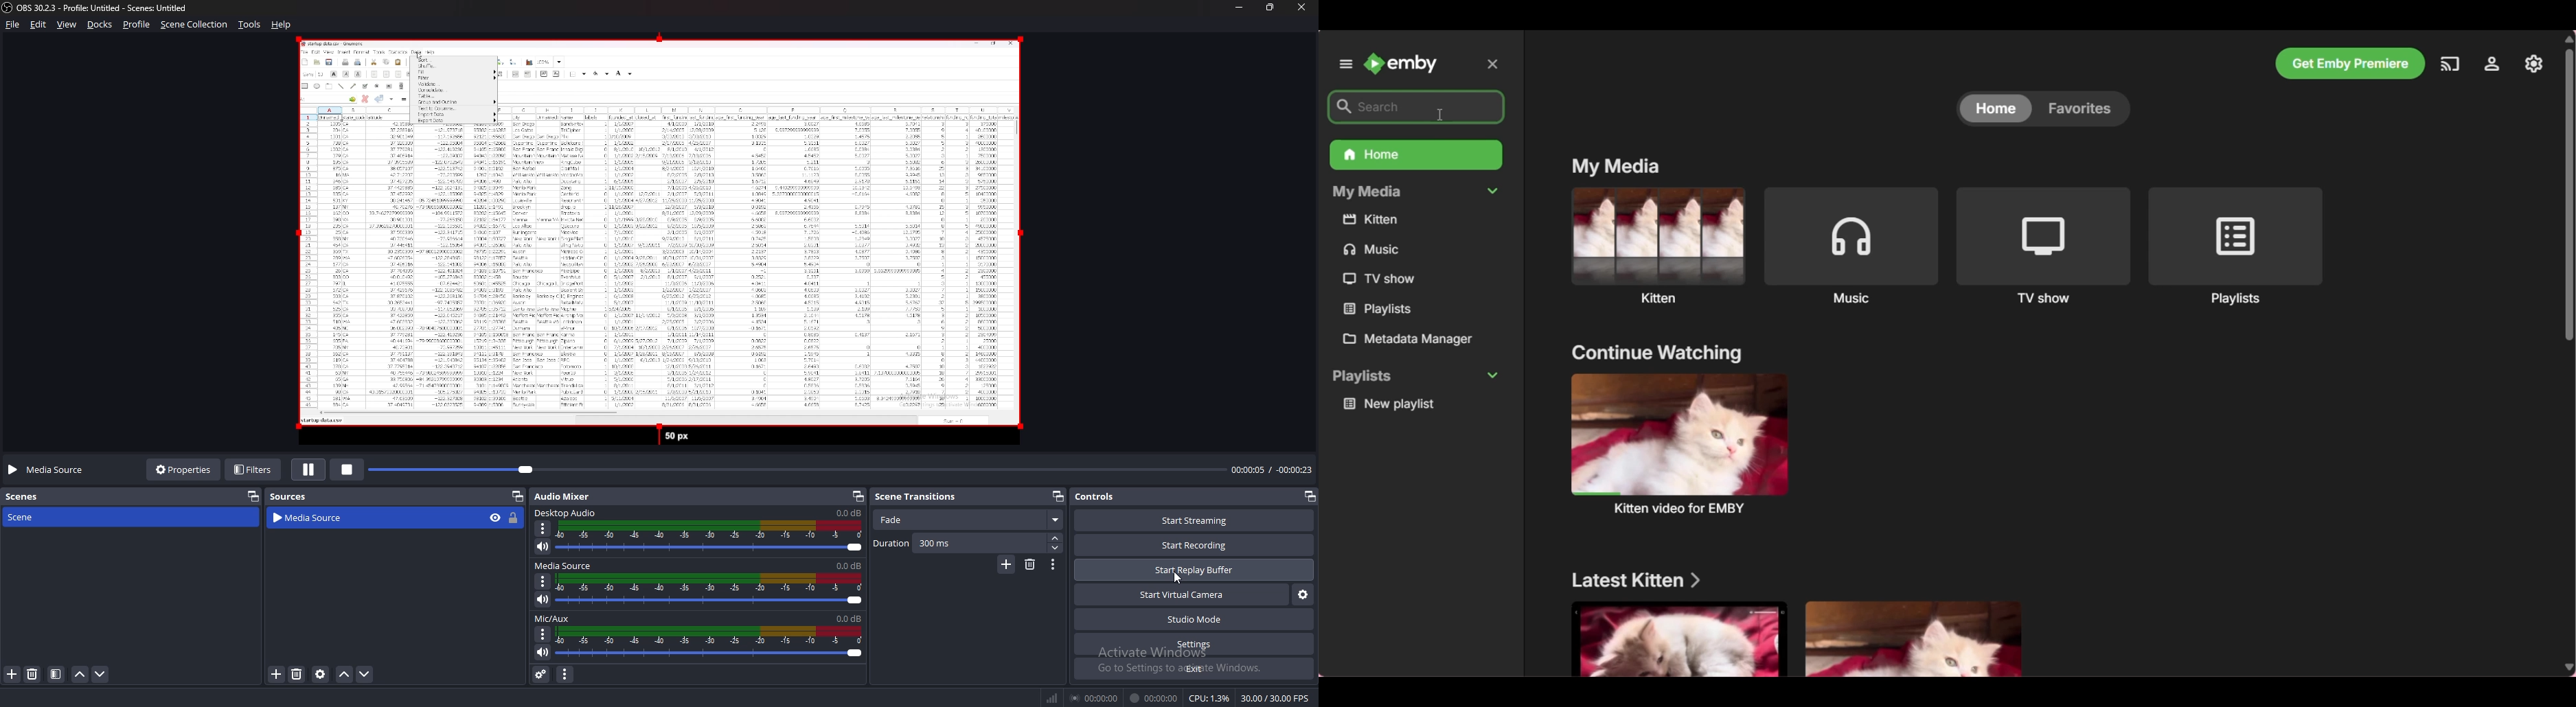  Describe the element at coordinates (1007, 564) in the screenshot. I see `add transition` at that location.